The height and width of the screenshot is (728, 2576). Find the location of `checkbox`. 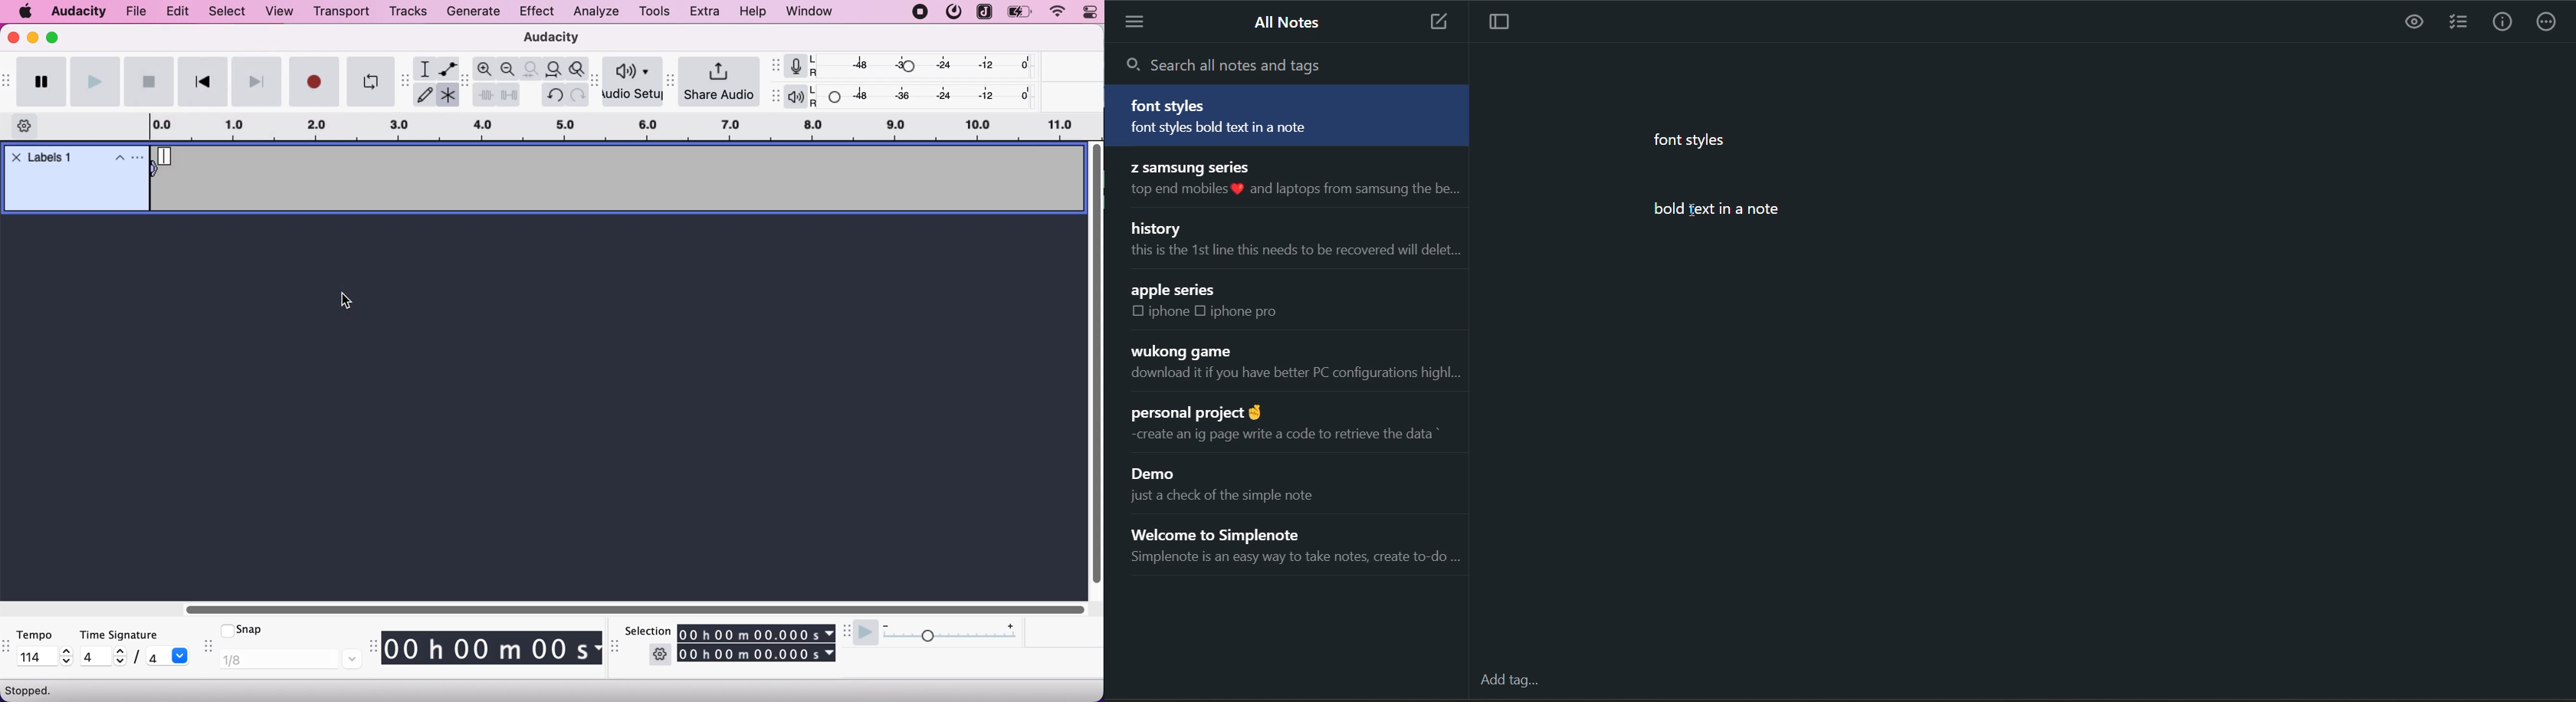

checkbox is located at coordinates (1138, 312).